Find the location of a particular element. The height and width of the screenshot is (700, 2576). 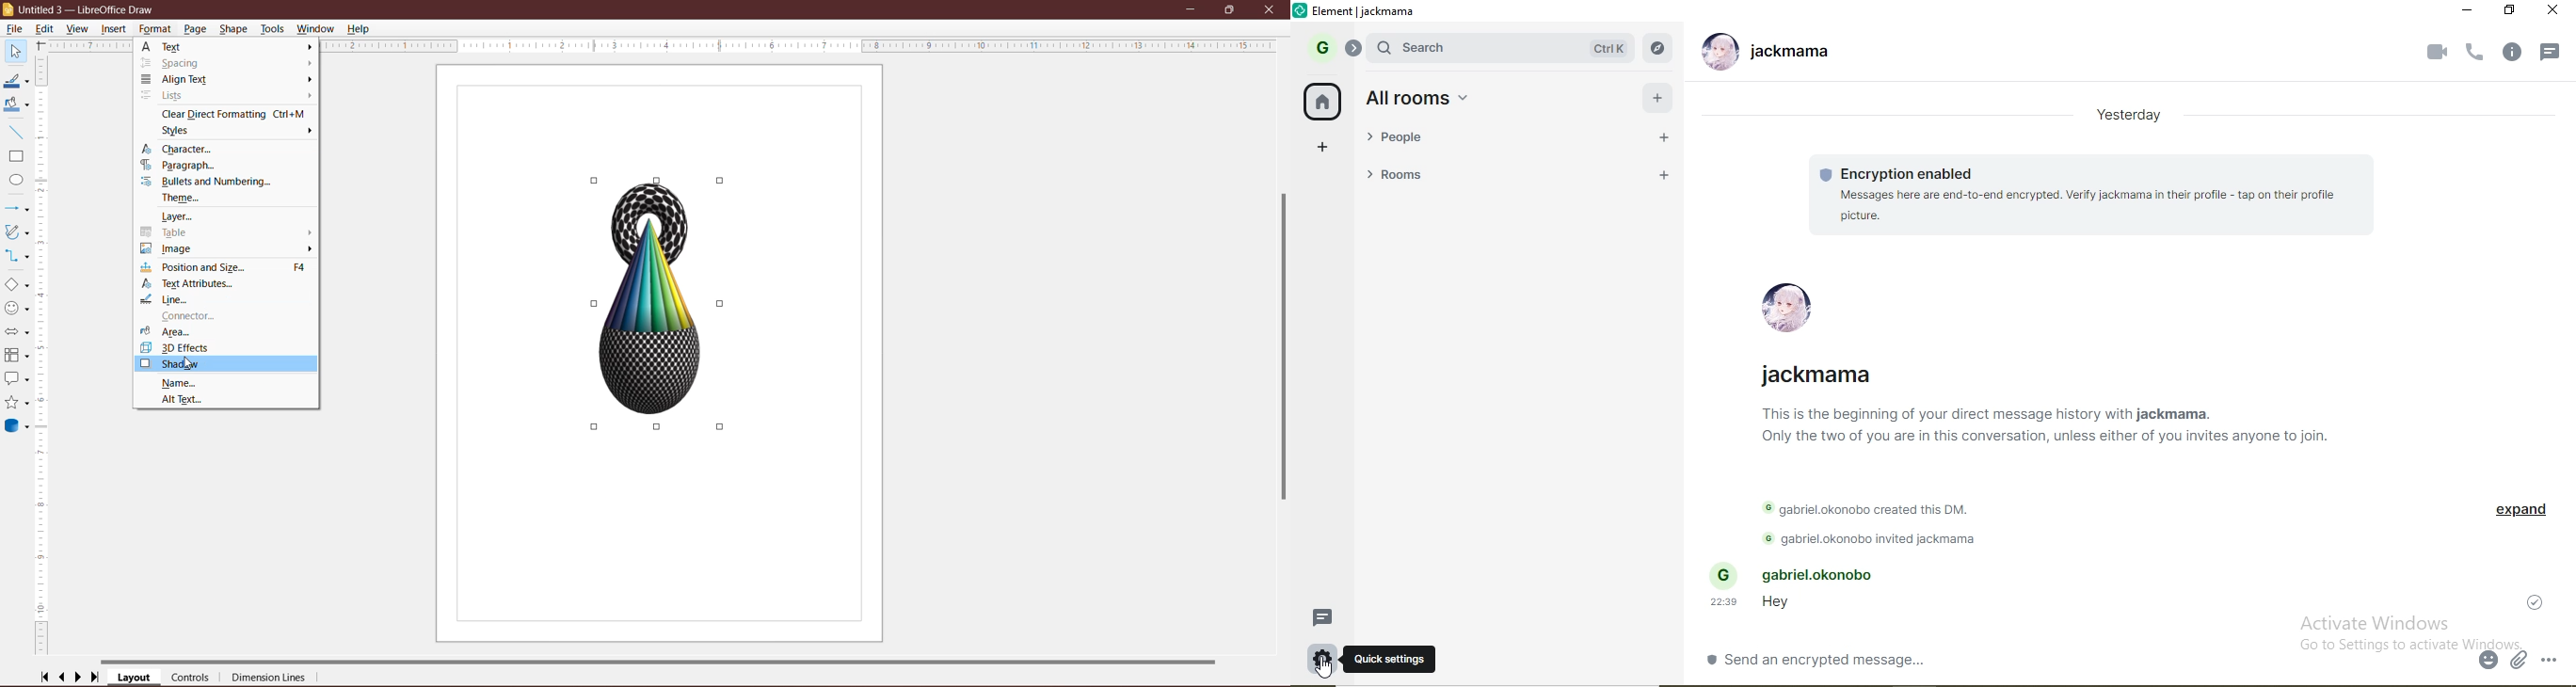

home is located at coordinates (1324, 103).